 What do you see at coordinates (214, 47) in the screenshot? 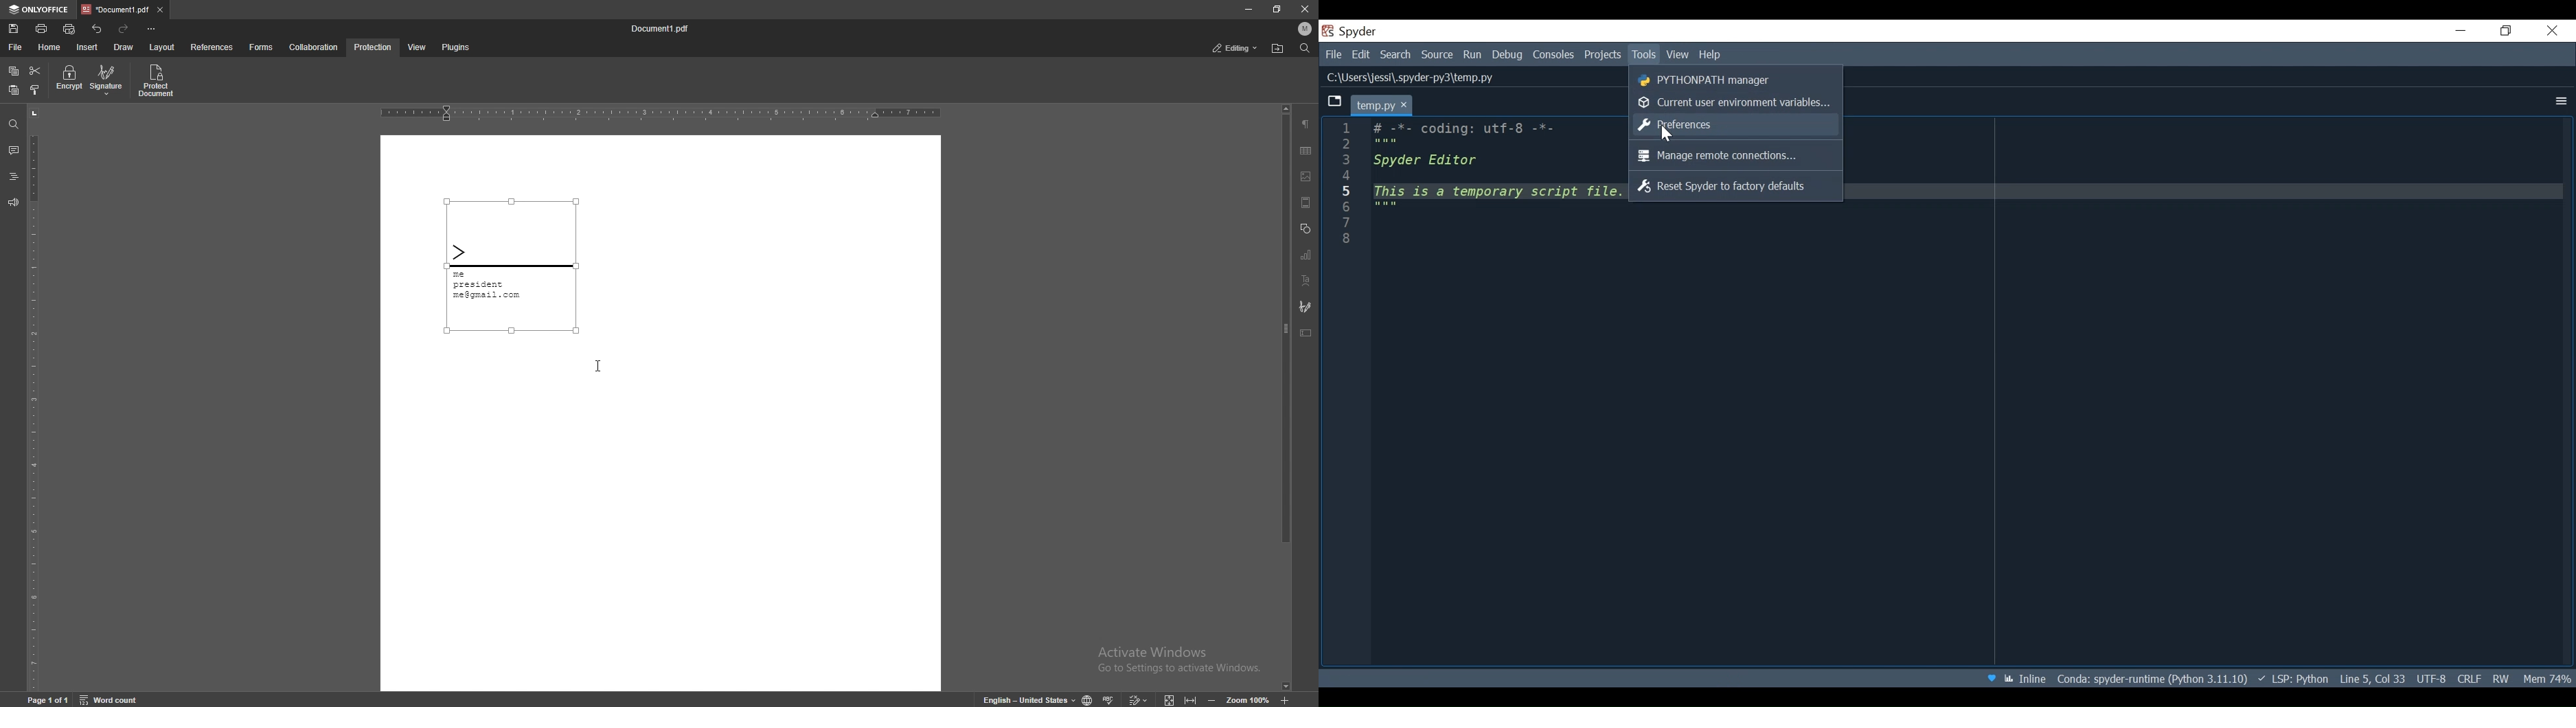
I see `references` at bounding box center [214, 47].